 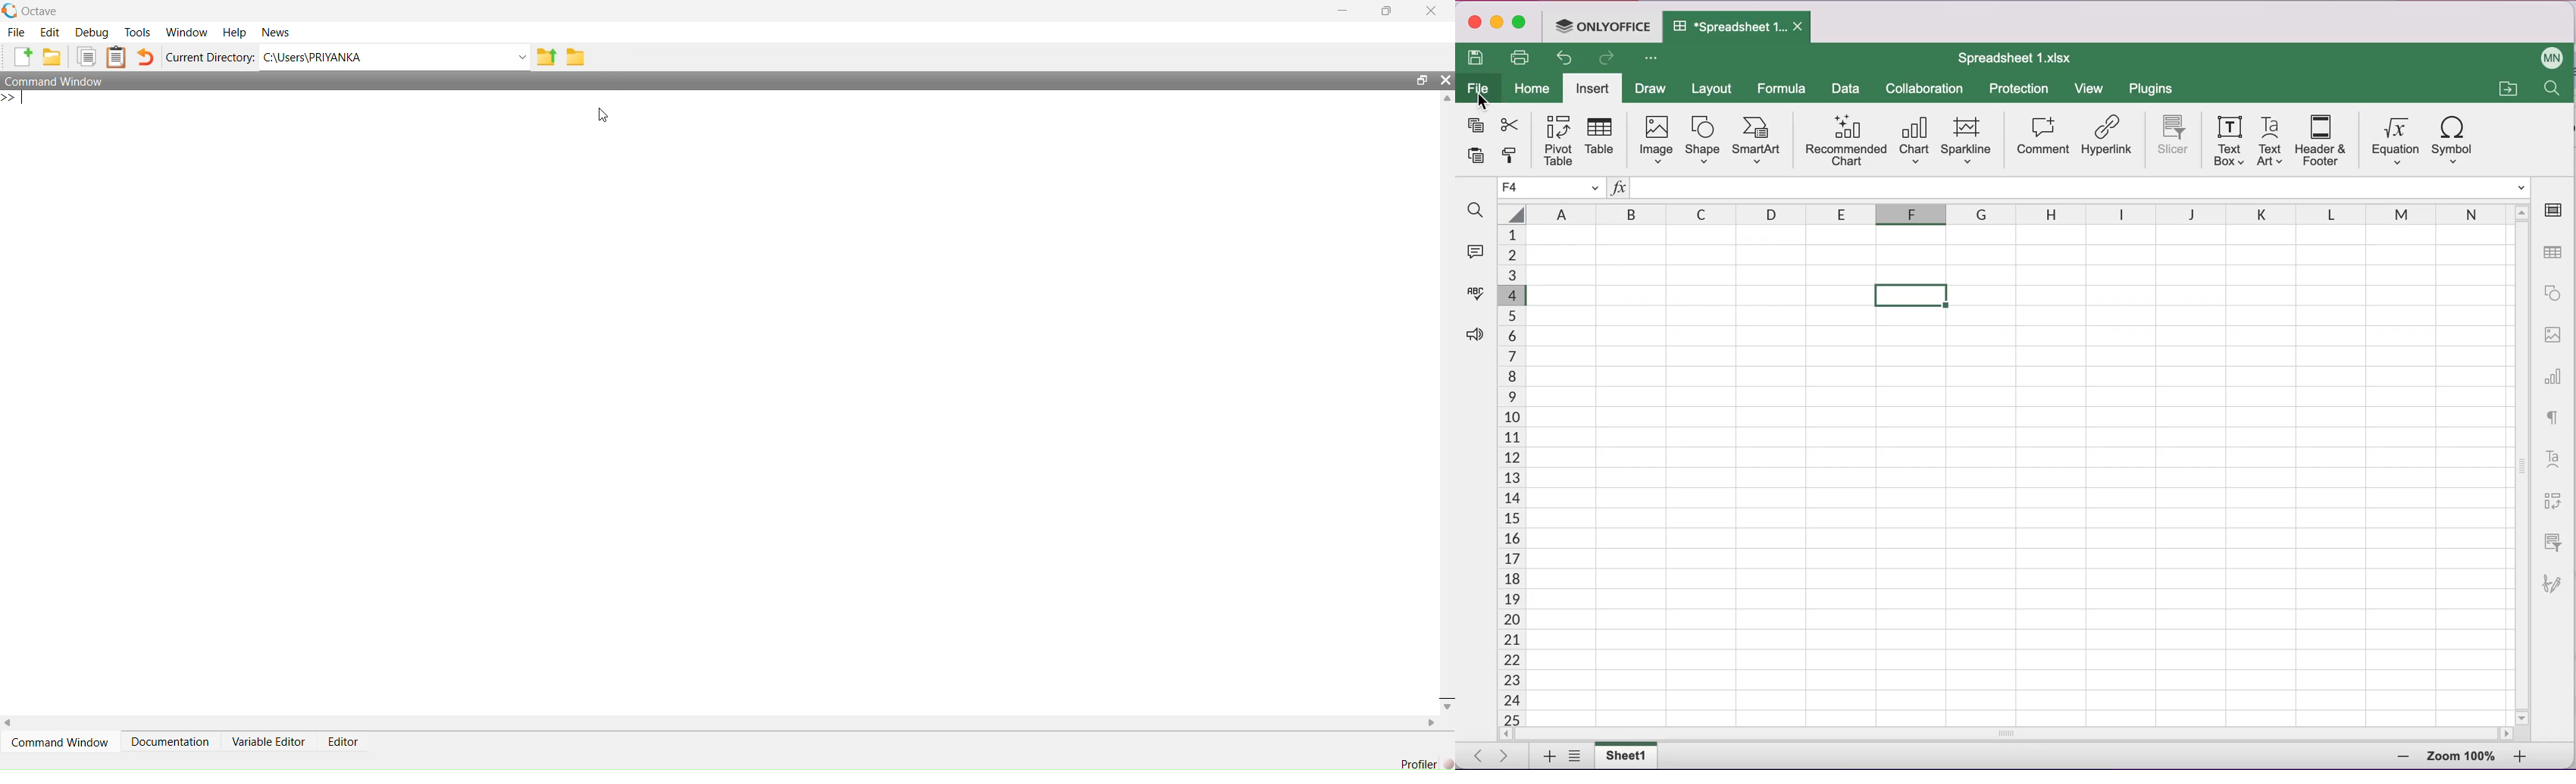 What do you see at coordinates (2022, 60) in the screenshot?
I see `spreadsheet 1.xlsx` at bounding box center [2022, 60].